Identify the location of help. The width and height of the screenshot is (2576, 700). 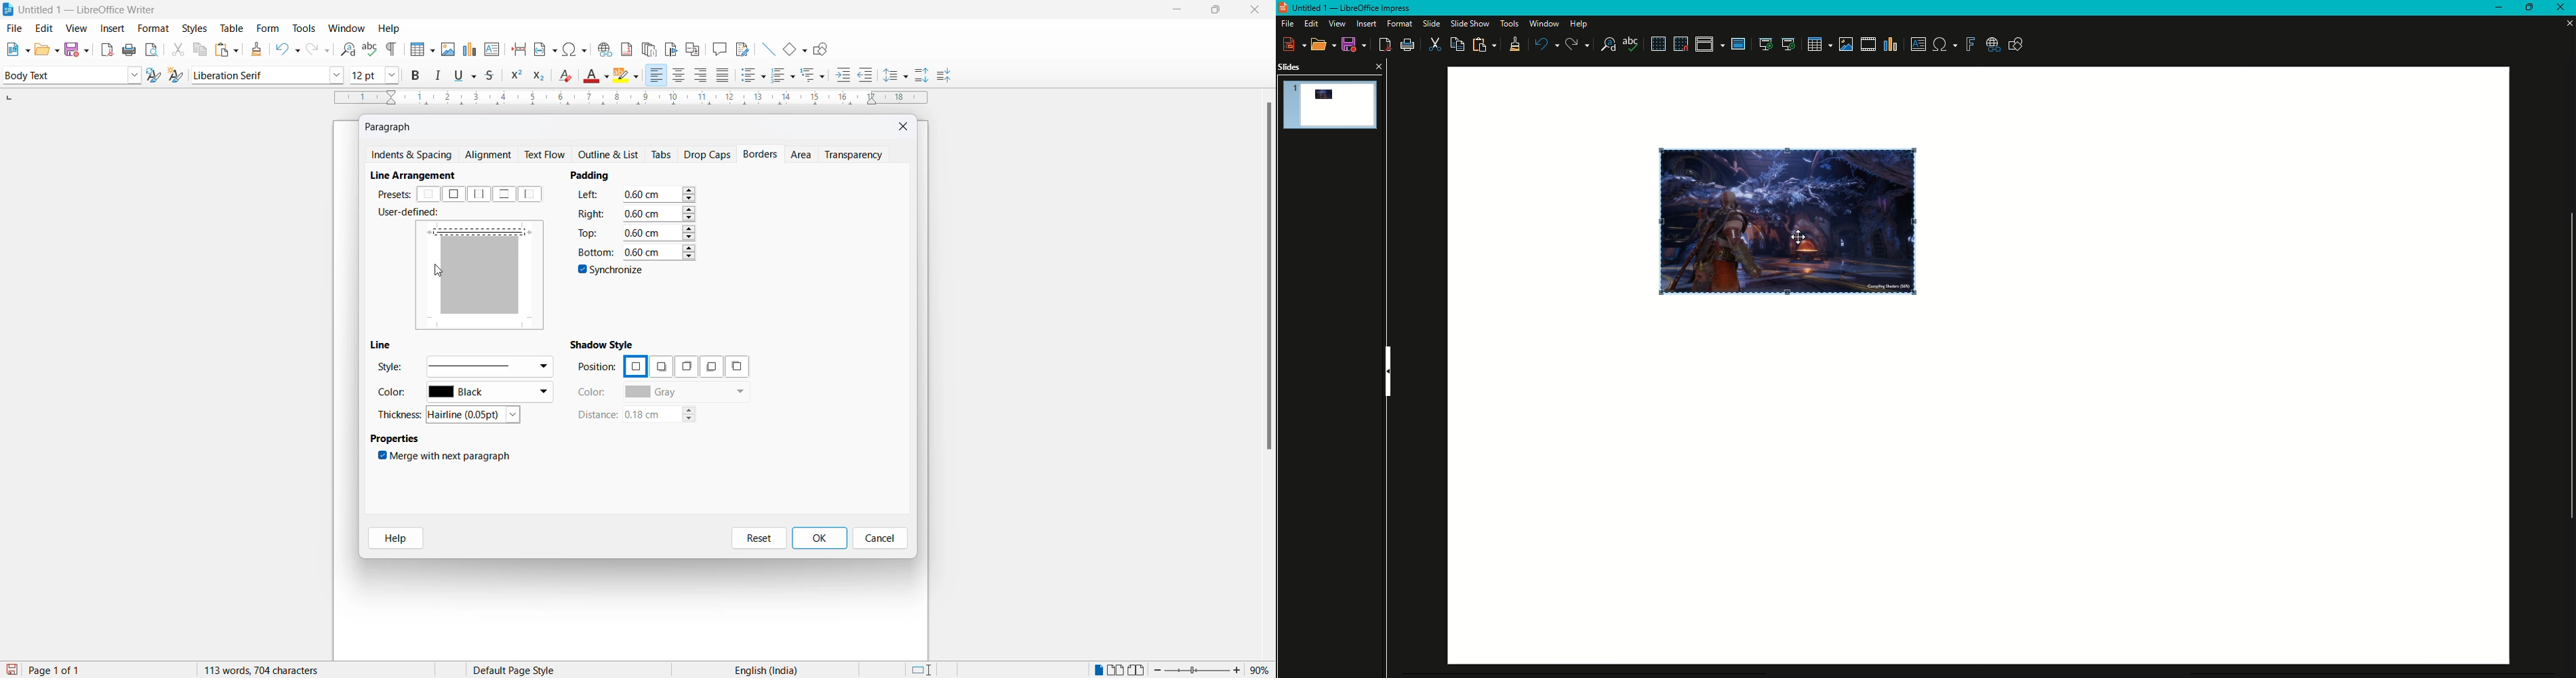
(391, 538).